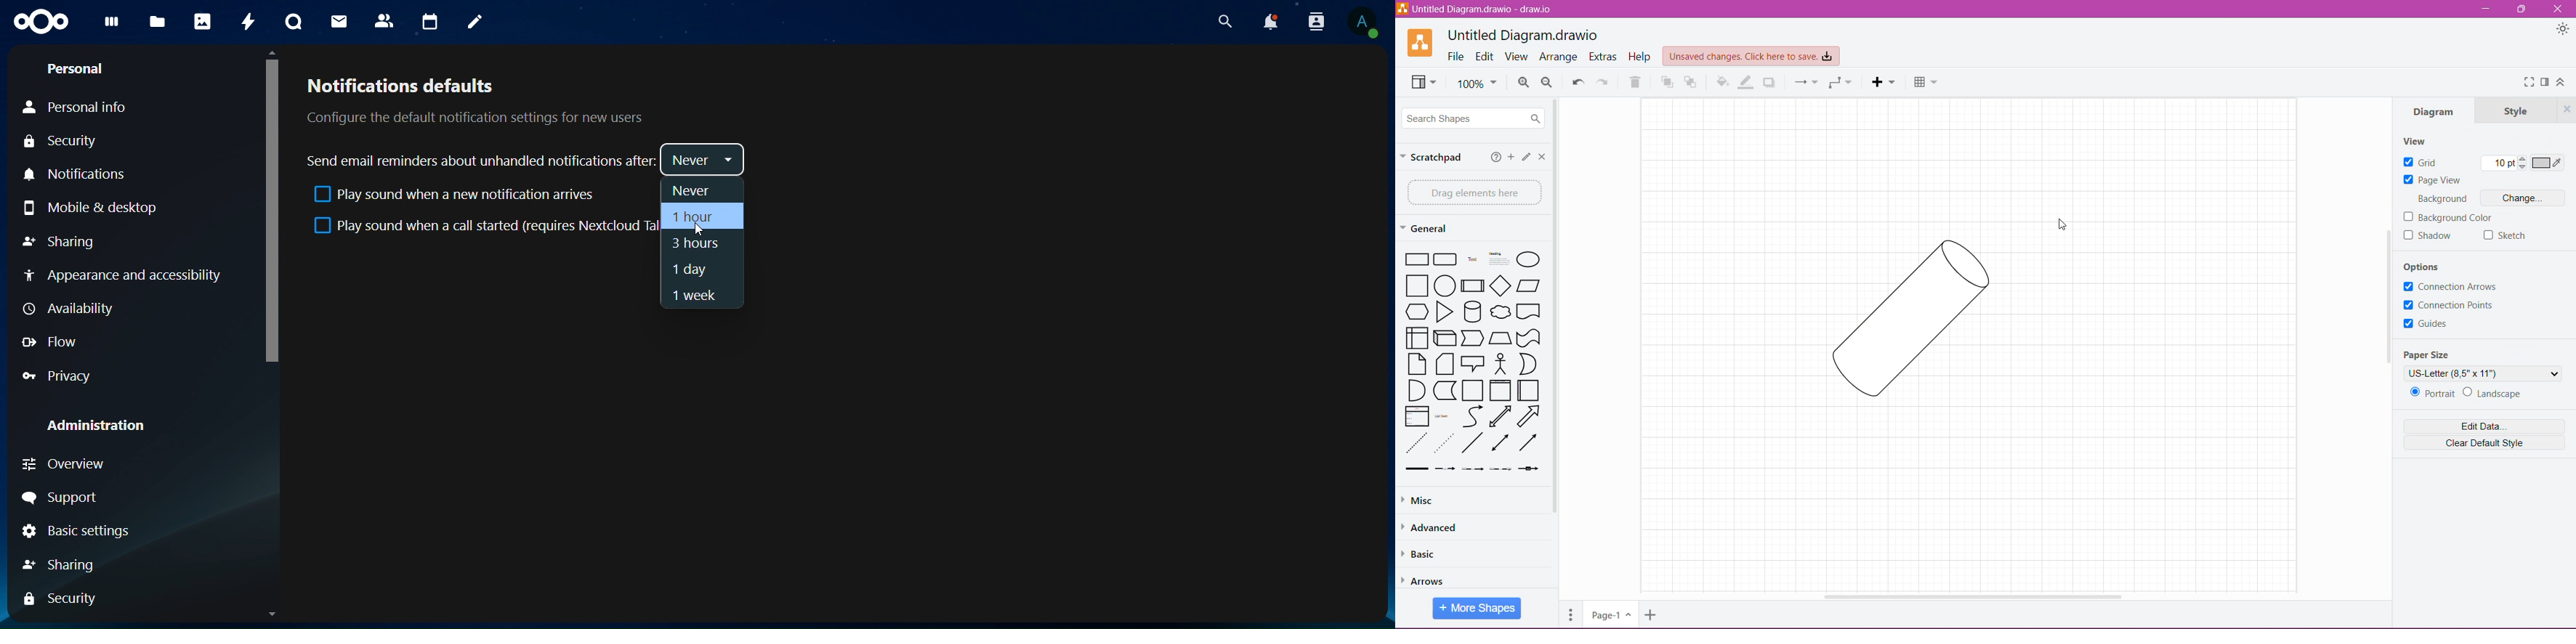 This screenshot has width=2576, height=644. What do you see at coordinates (480, 227) in the screenshot?
I see `play sound when a call started ` at bounding box center [480, 227].